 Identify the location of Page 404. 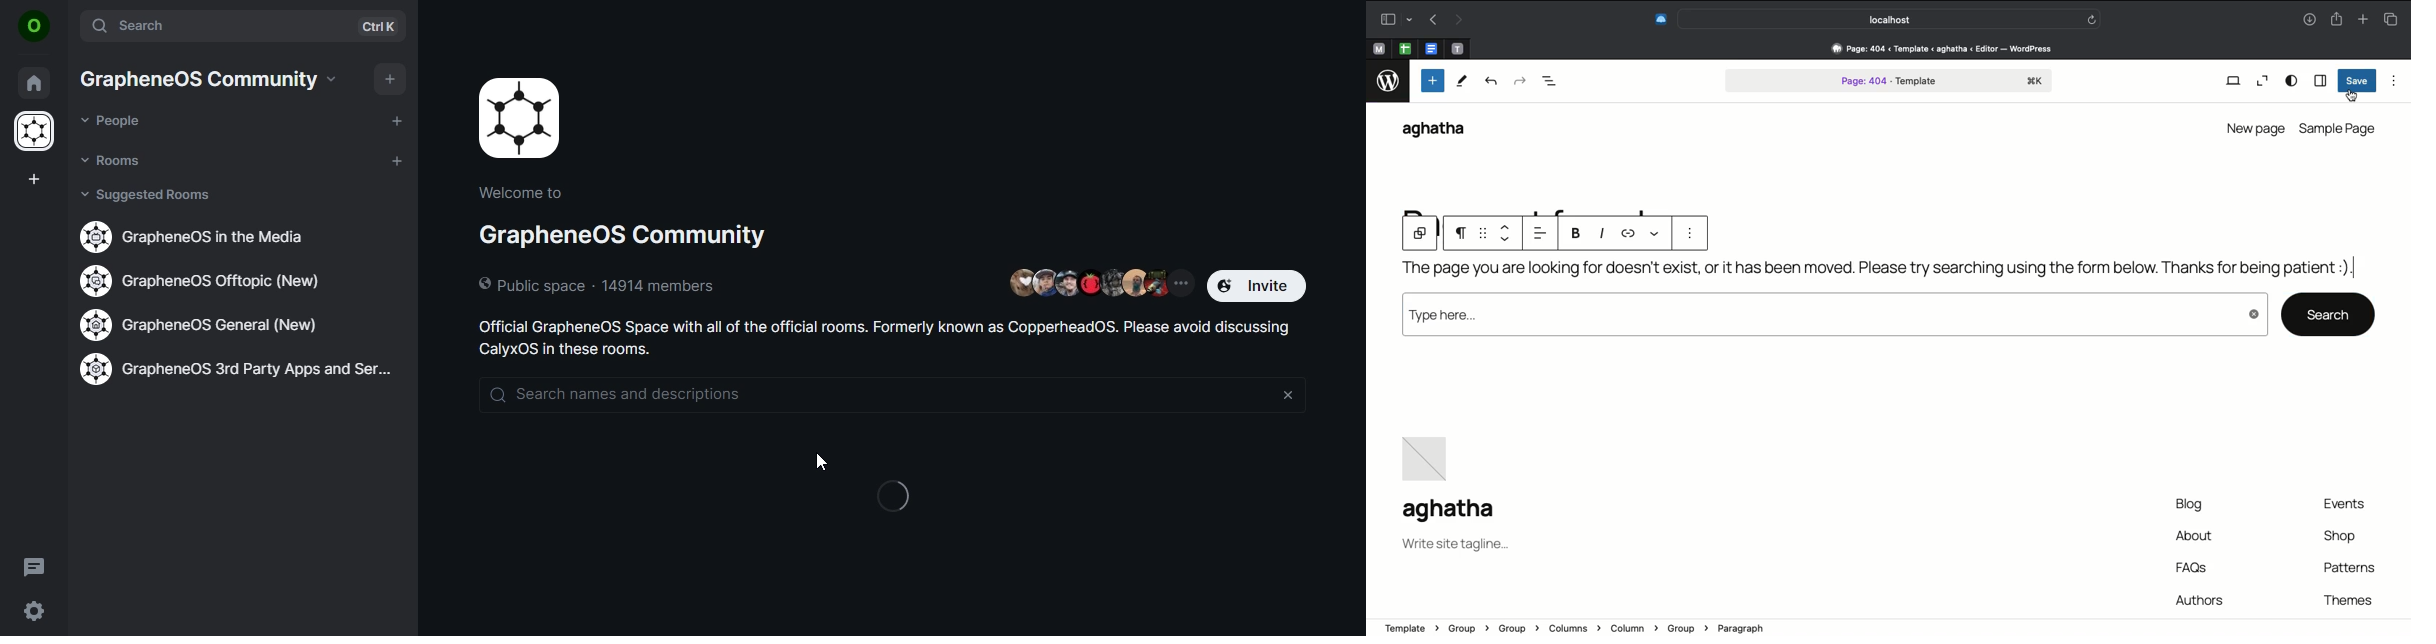
(1889, 82).